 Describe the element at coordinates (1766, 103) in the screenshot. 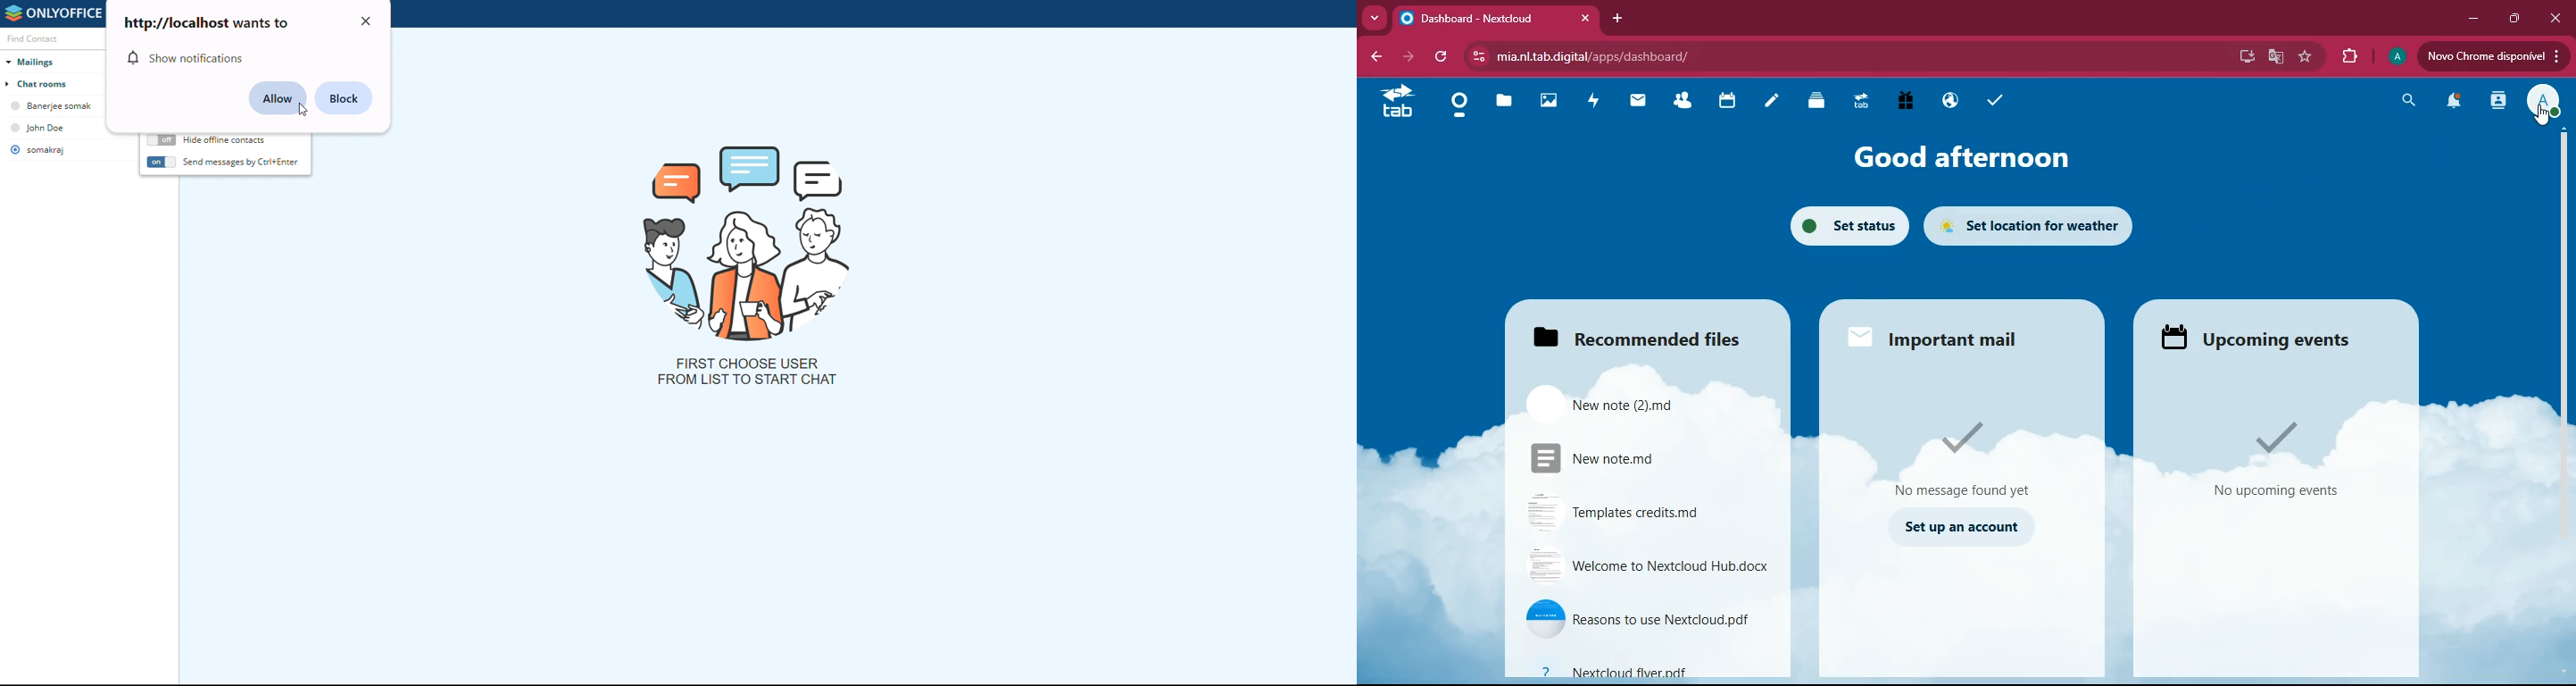

I see `notes` at that location.